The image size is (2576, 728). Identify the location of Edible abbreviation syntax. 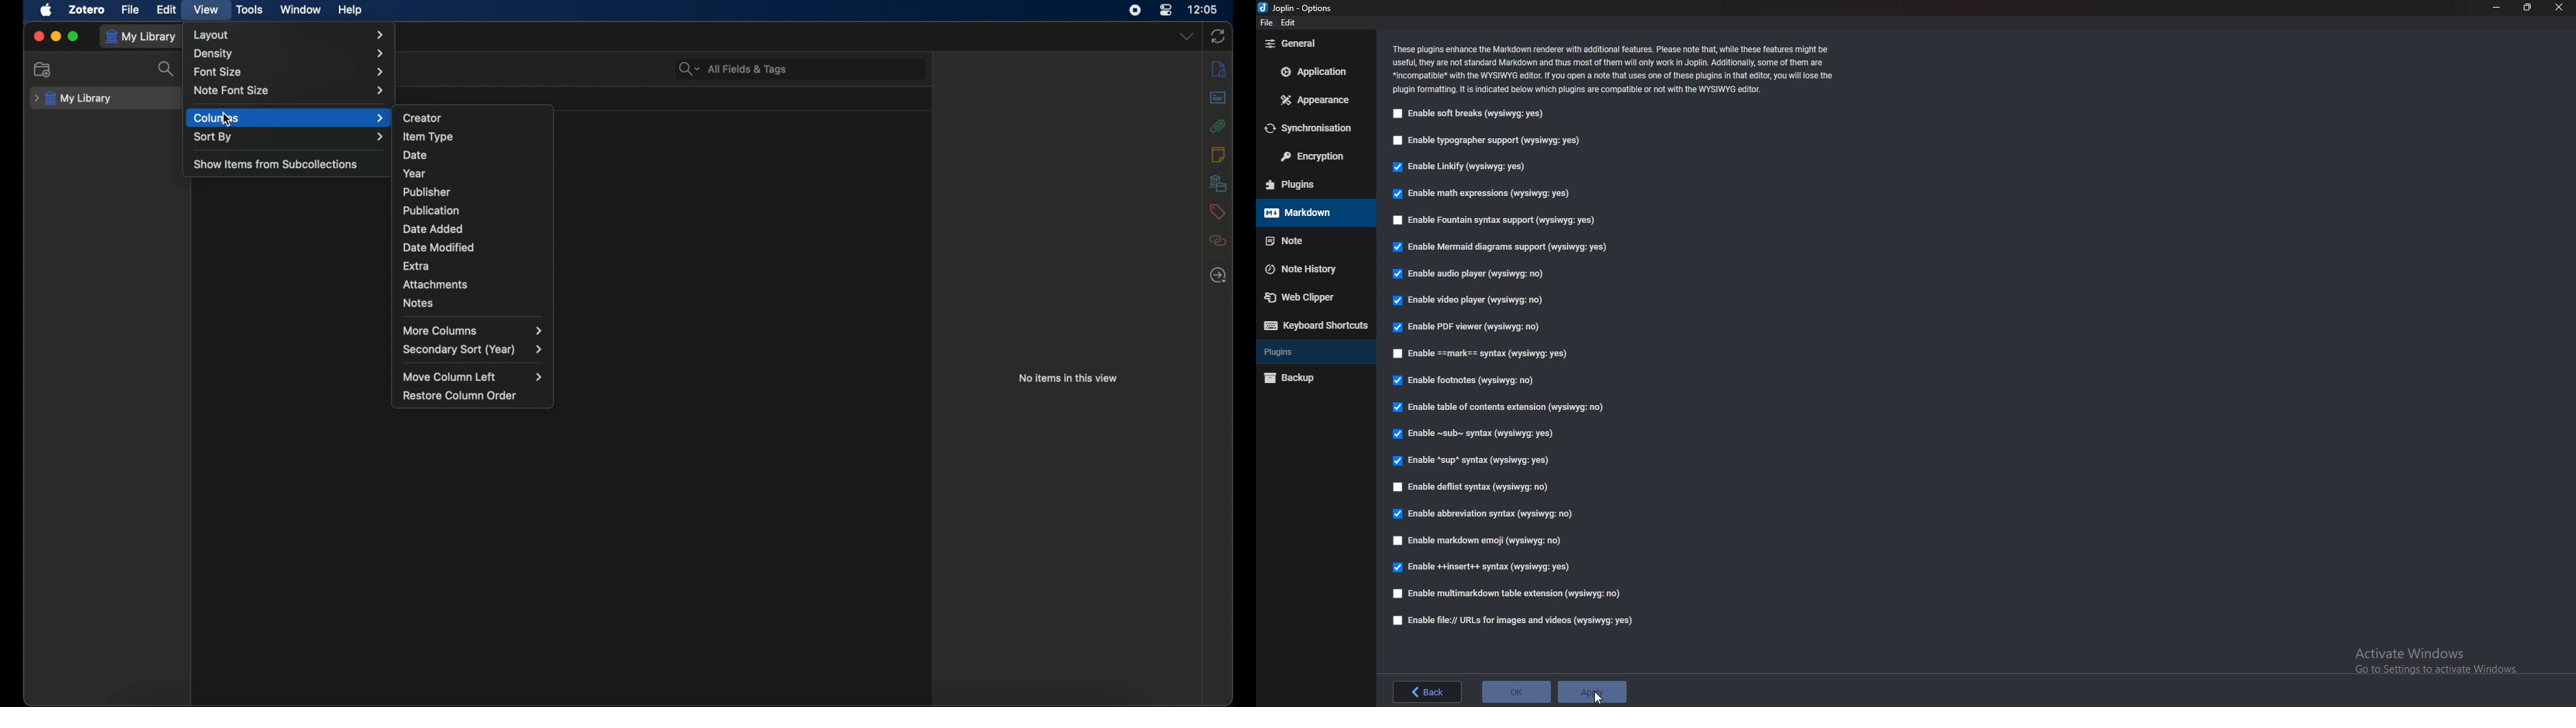
(1495, 512).